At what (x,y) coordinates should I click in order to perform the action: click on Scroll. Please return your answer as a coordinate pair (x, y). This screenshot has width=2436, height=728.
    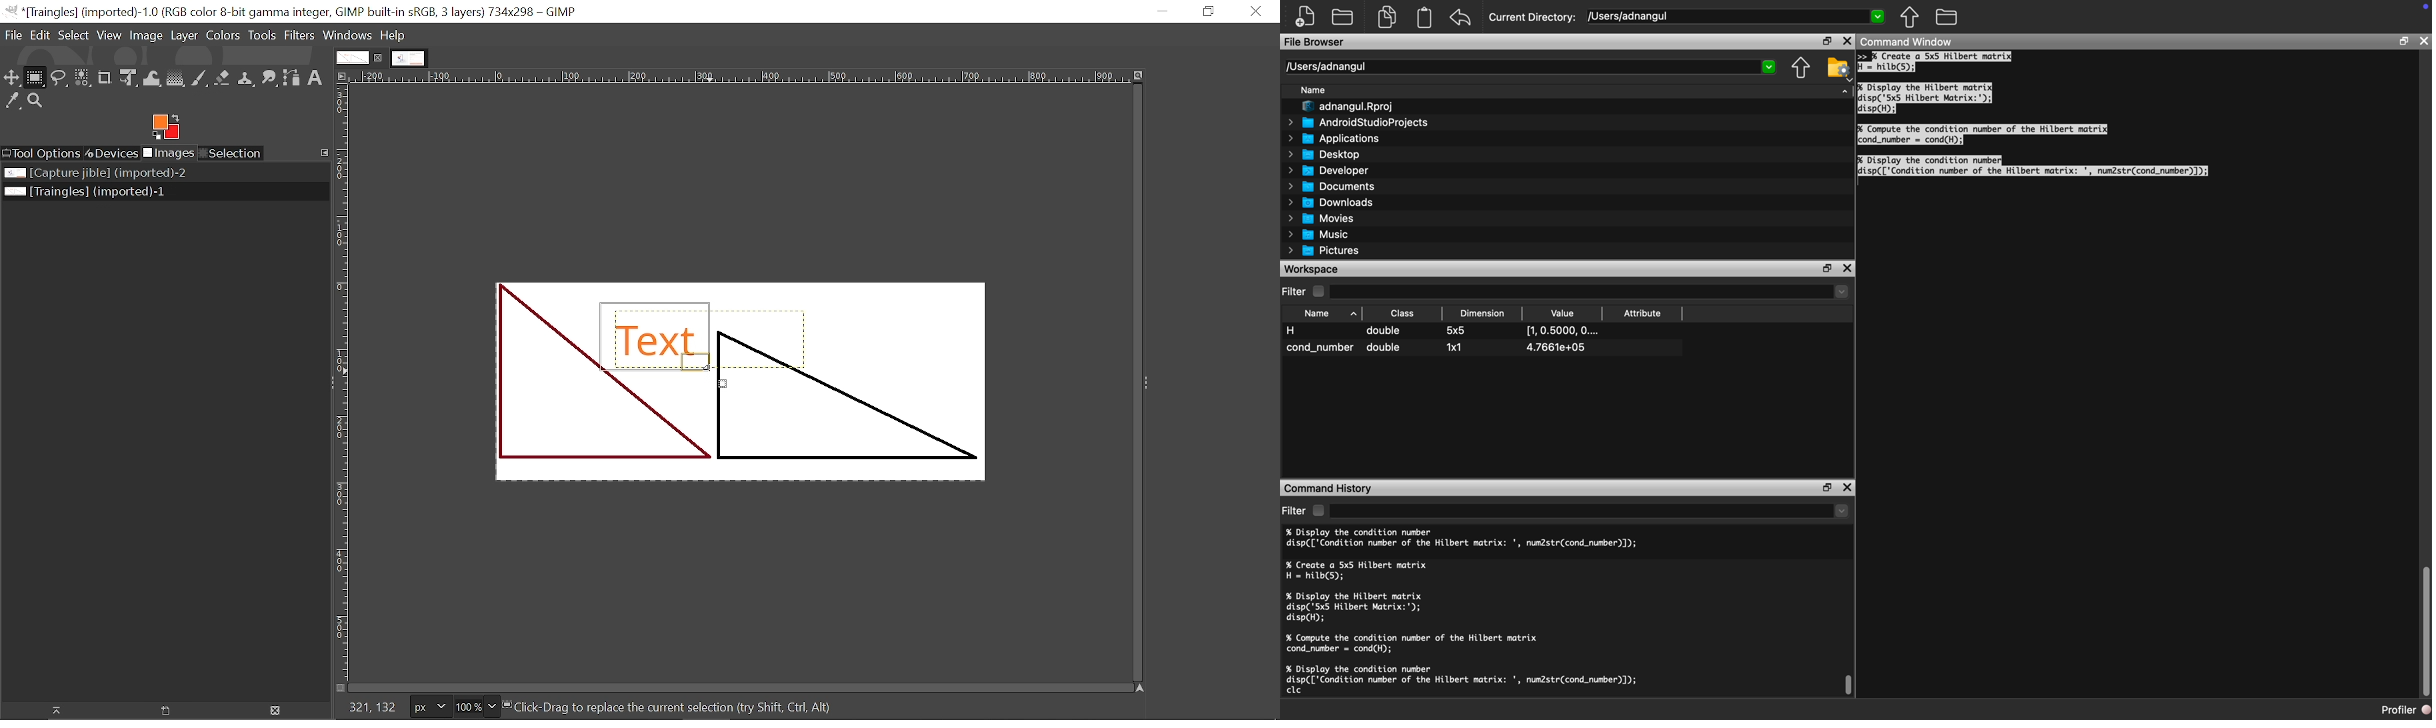
    Looking at the image, I should click on (2425, 631).